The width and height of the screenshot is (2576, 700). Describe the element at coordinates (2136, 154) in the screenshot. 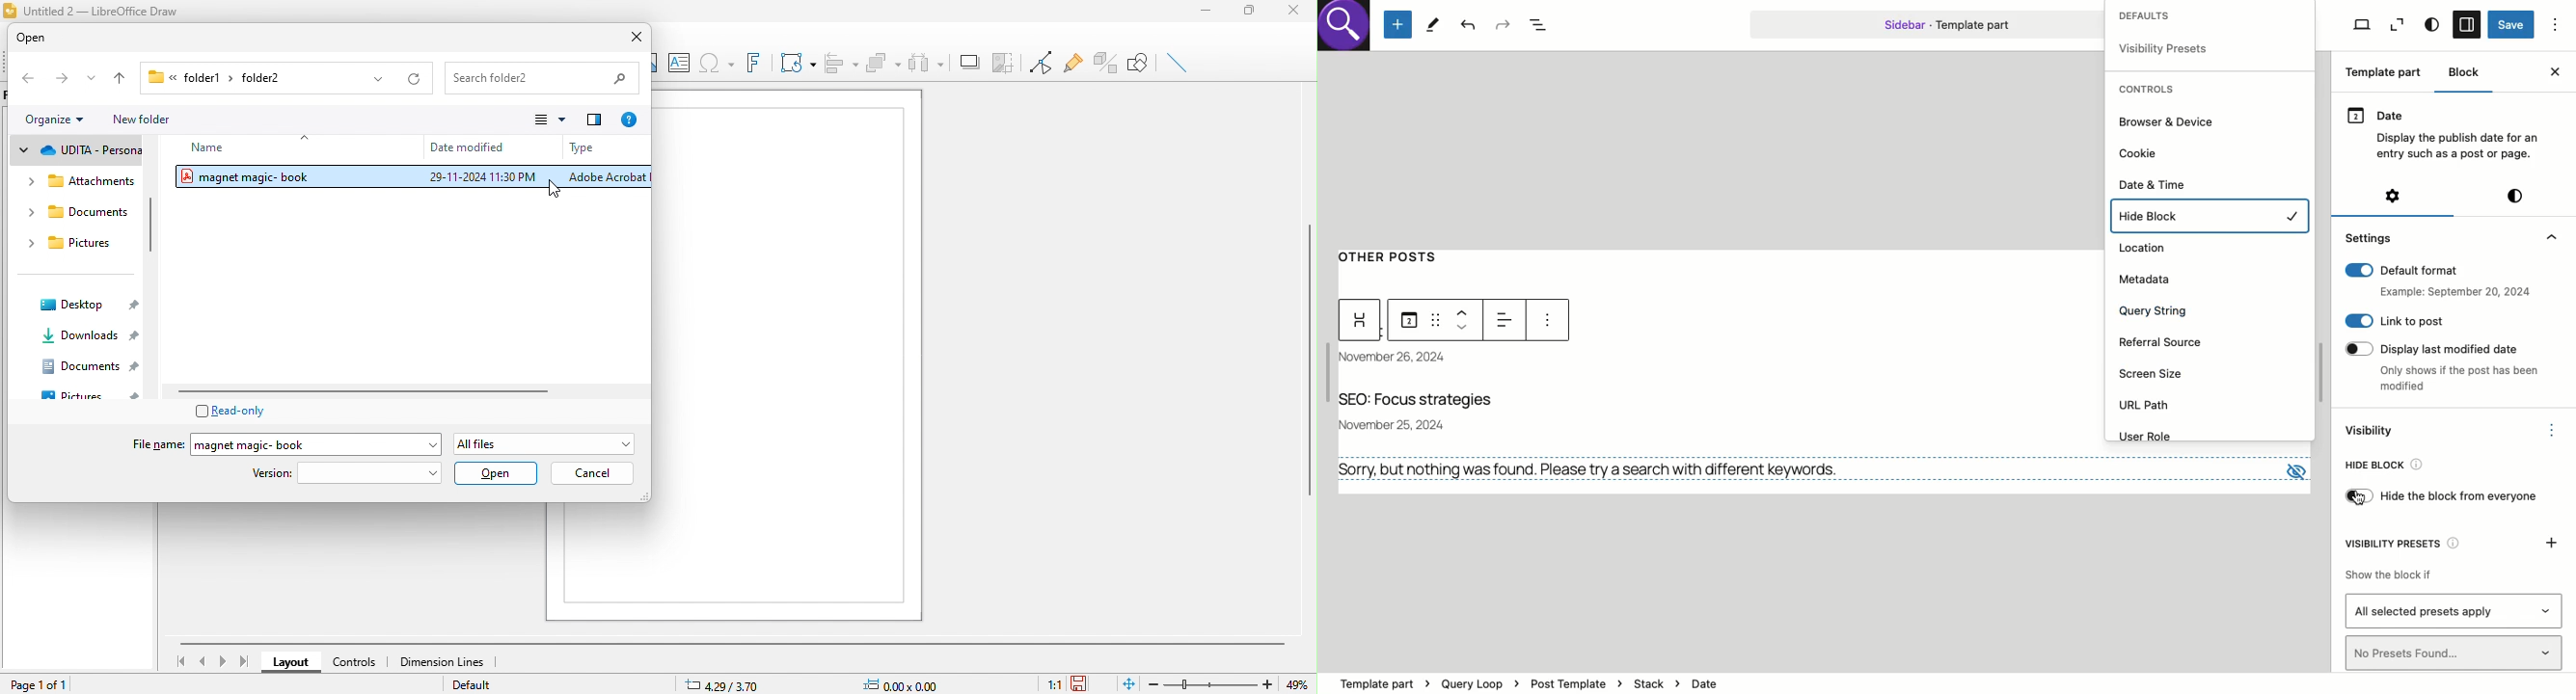

I see `Cookie` at that location.